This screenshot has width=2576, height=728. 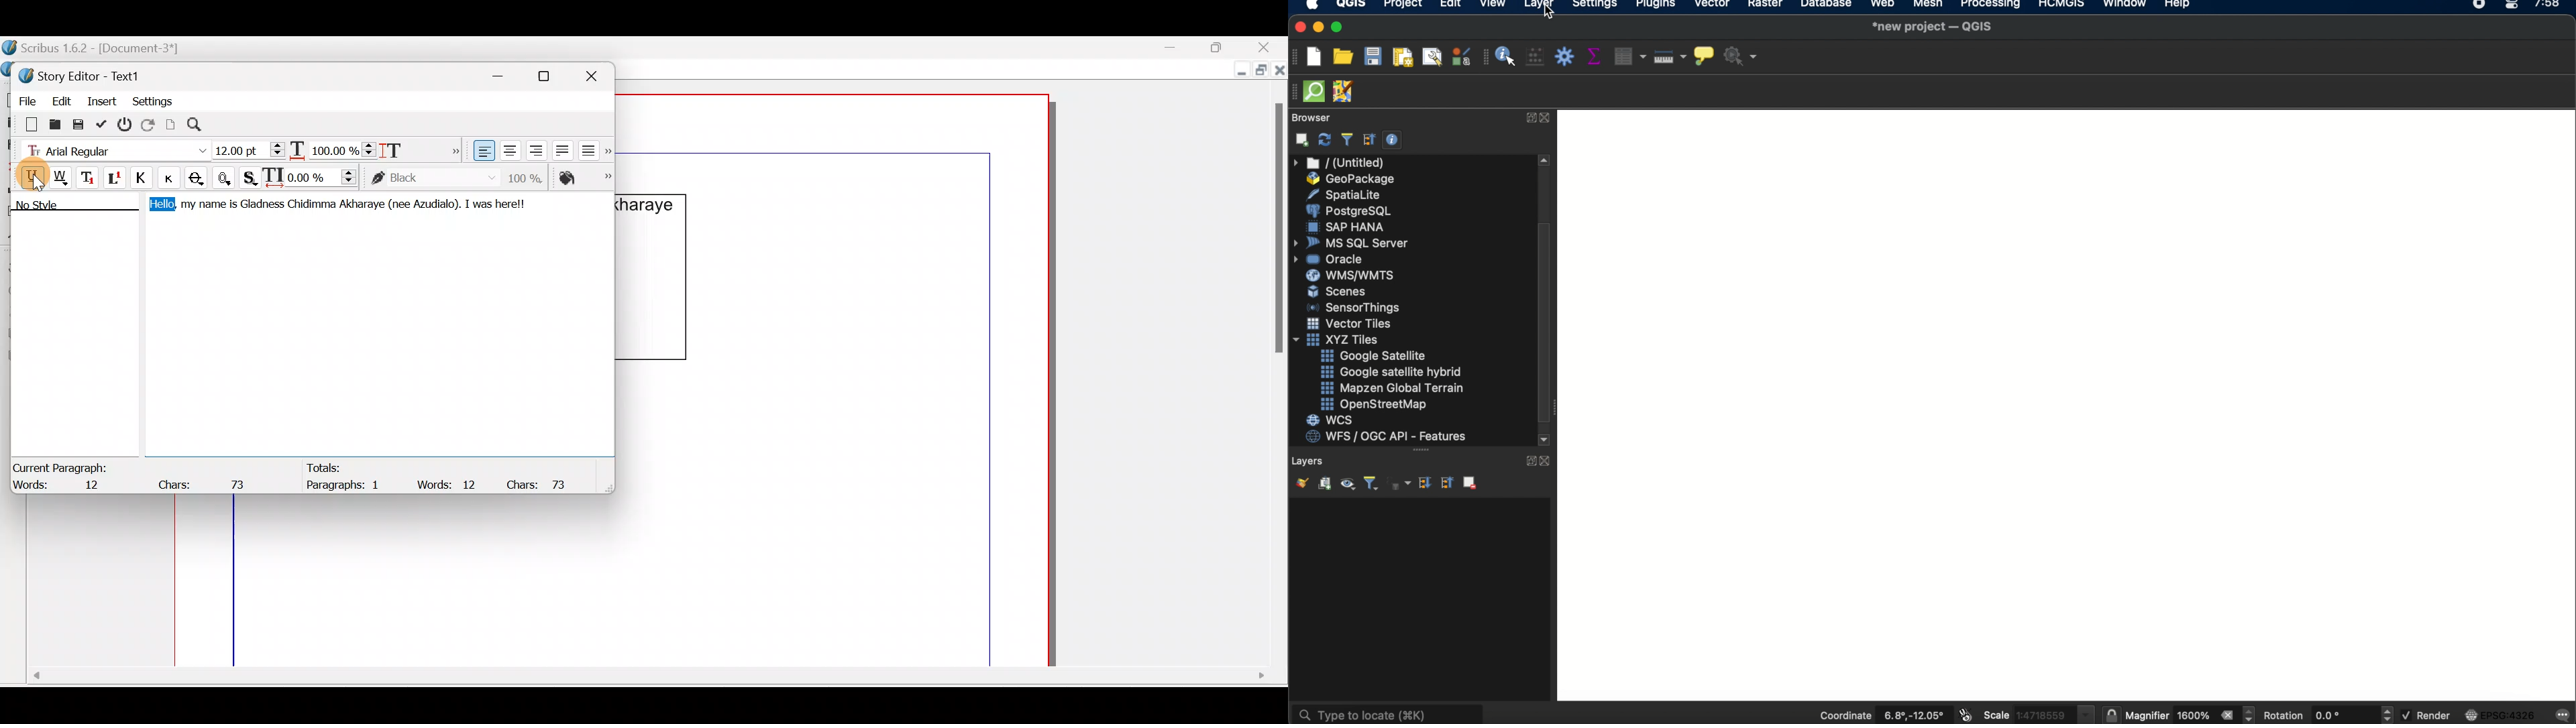 I want to click on Chidimma, so click(x=311, y=206).